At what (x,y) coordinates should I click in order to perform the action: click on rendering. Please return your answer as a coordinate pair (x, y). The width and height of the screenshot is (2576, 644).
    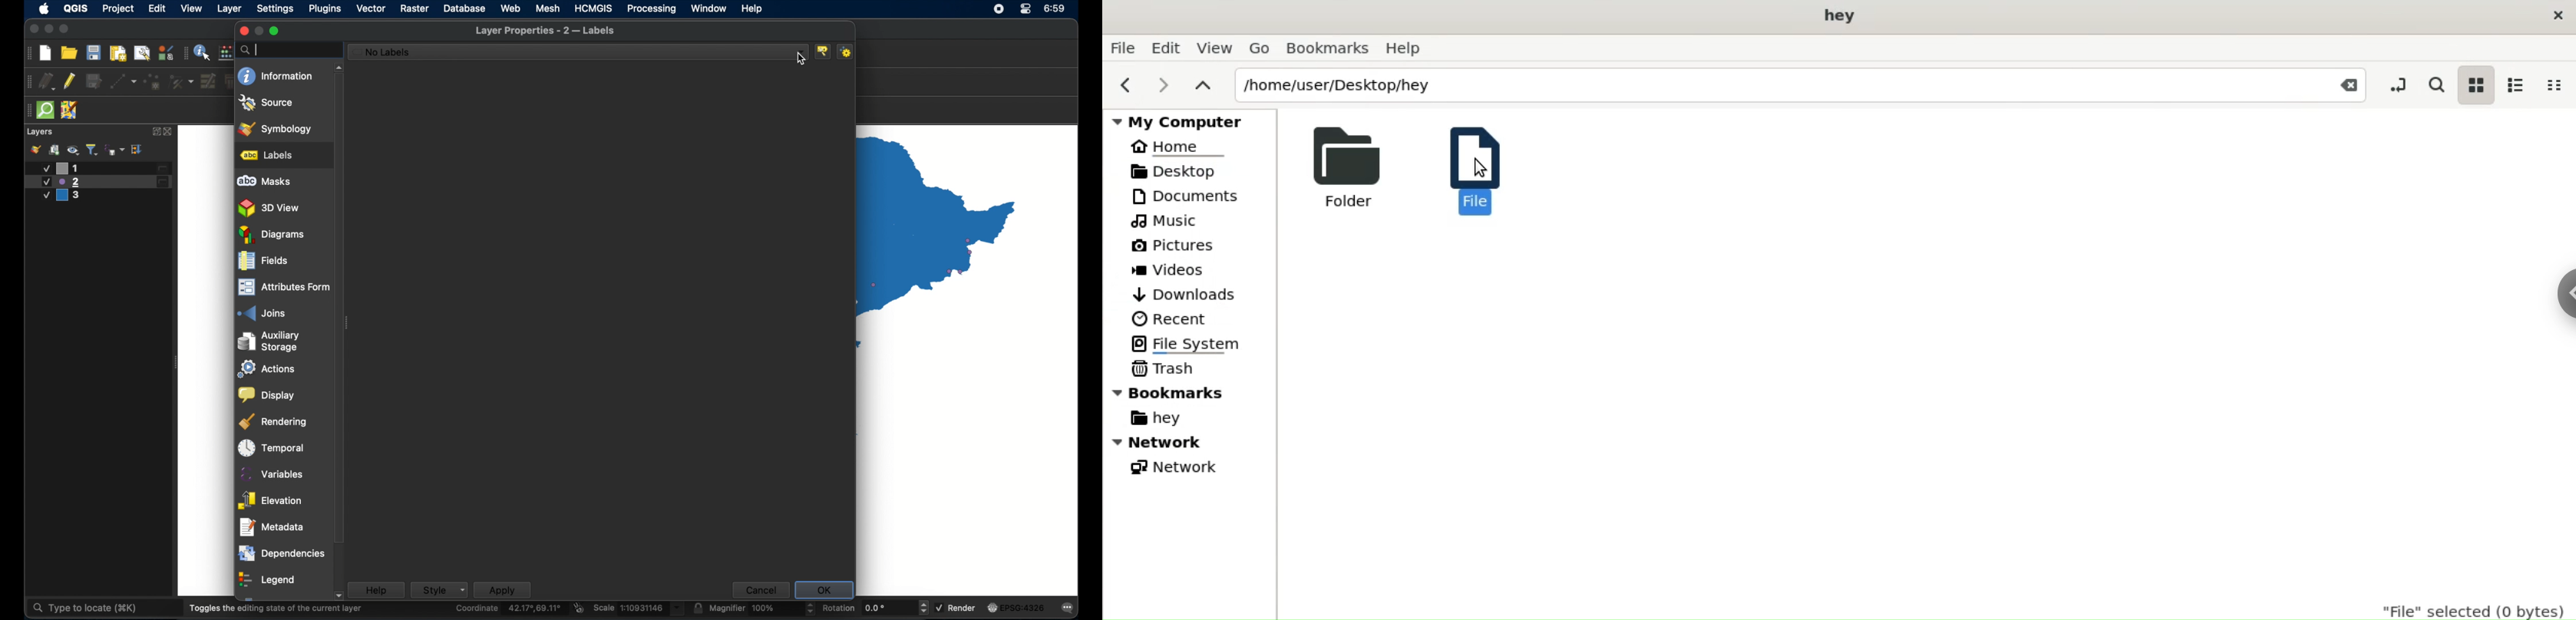
    Looking at the image, I should click on (273, 422).